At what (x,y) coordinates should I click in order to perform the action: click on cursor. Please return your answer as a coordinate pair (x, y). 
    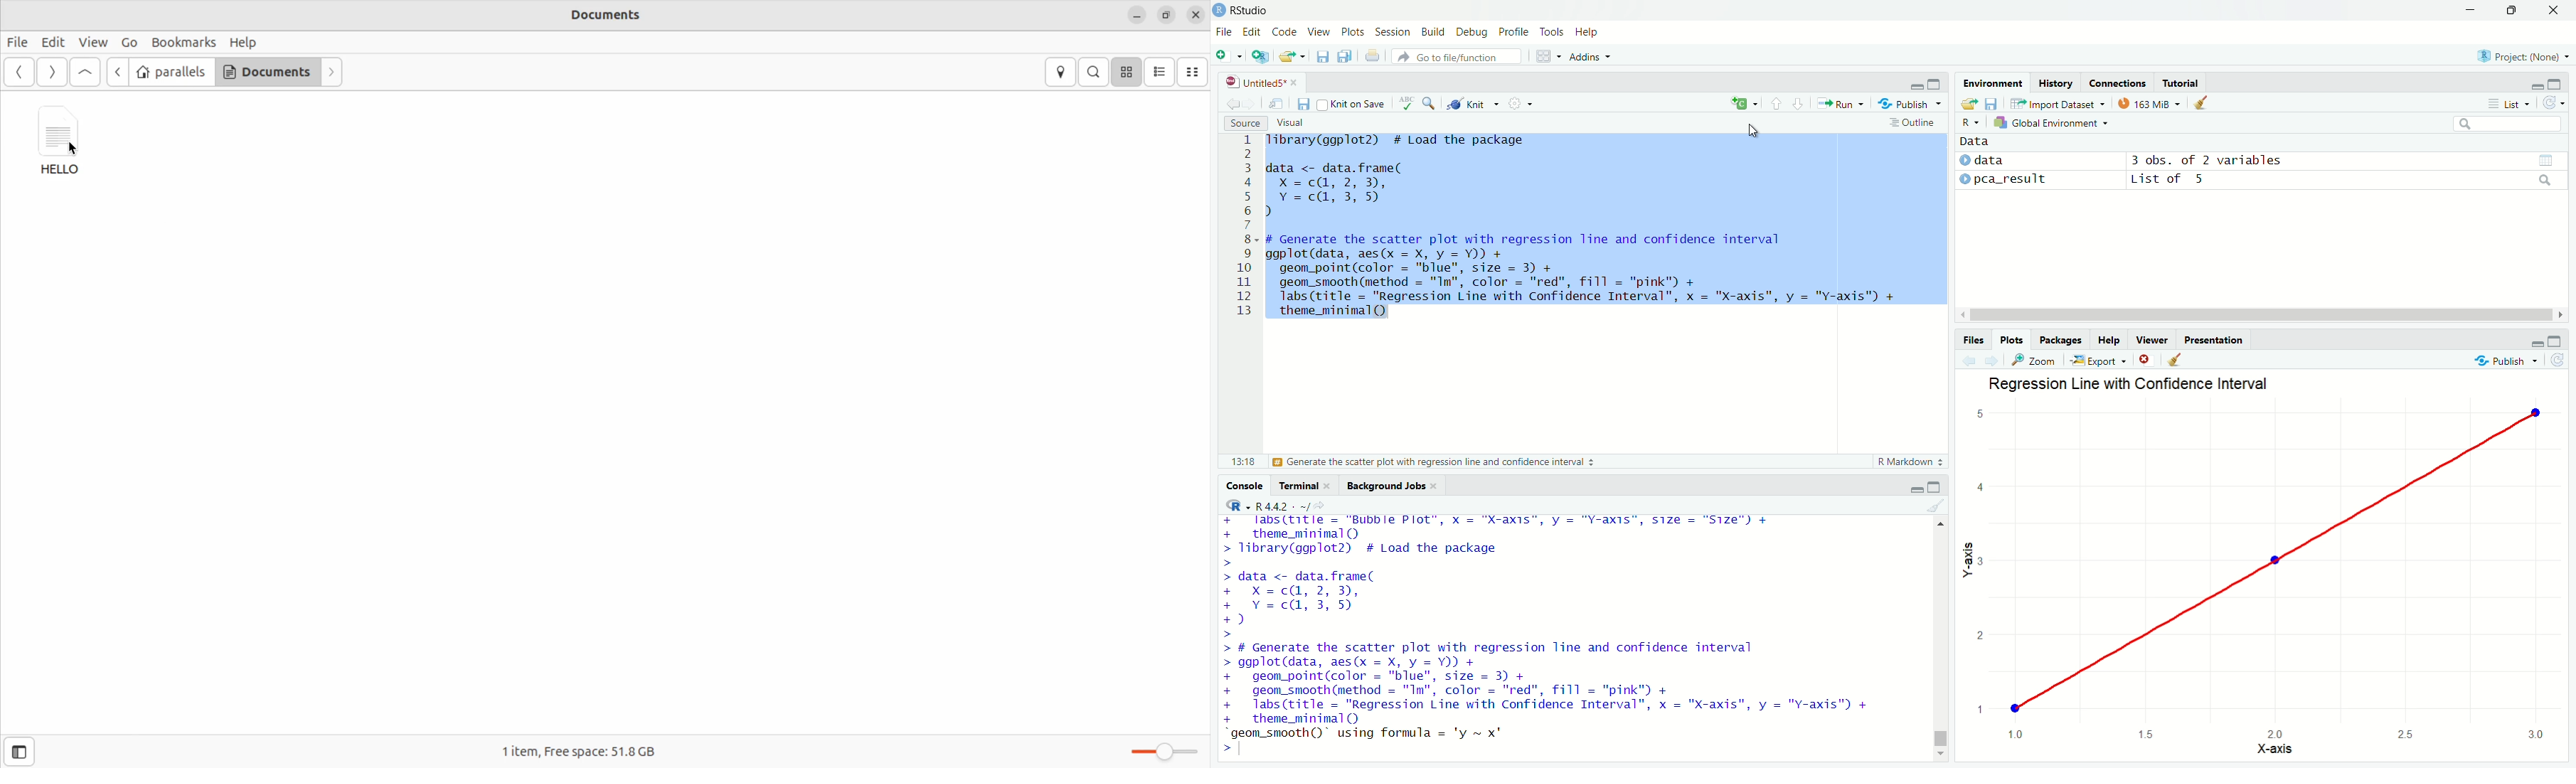
    Looking at the image, I should click on (1753, 132).